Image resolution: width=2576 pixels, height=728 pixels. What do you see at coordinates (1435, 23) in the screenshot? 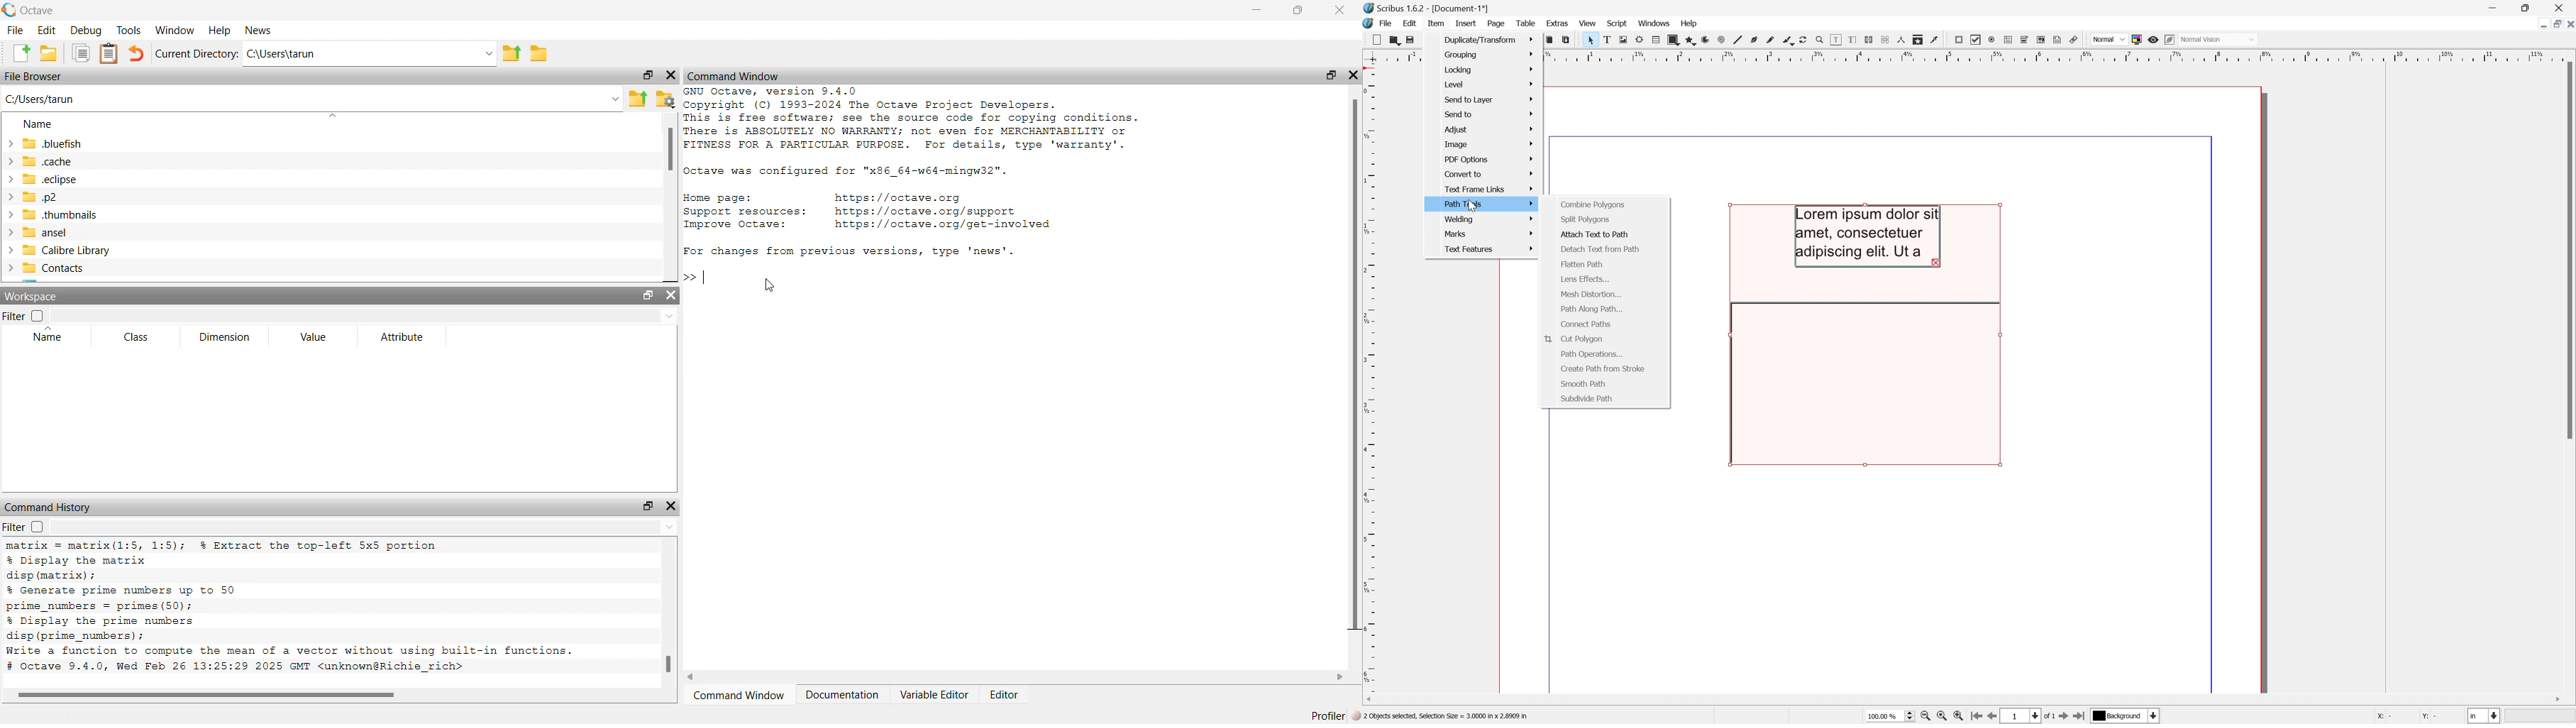
I see `Item` at bounding box center [1435, 23].